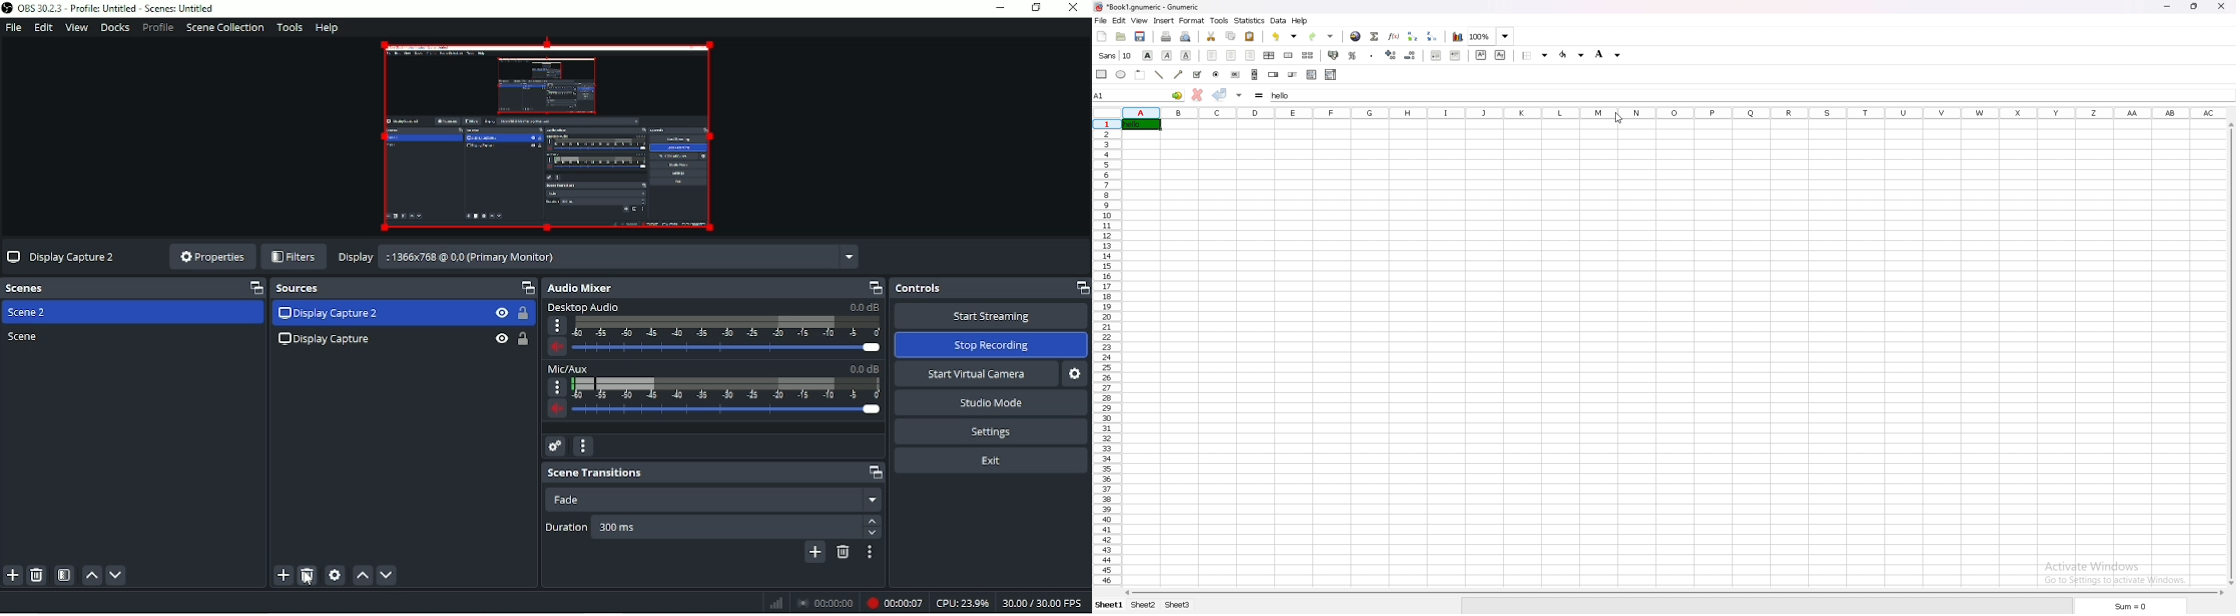  What do you see at coordinates (2232, 355) in the screenshot?
I see `scroll bar` at bounding box center [2232, 355].